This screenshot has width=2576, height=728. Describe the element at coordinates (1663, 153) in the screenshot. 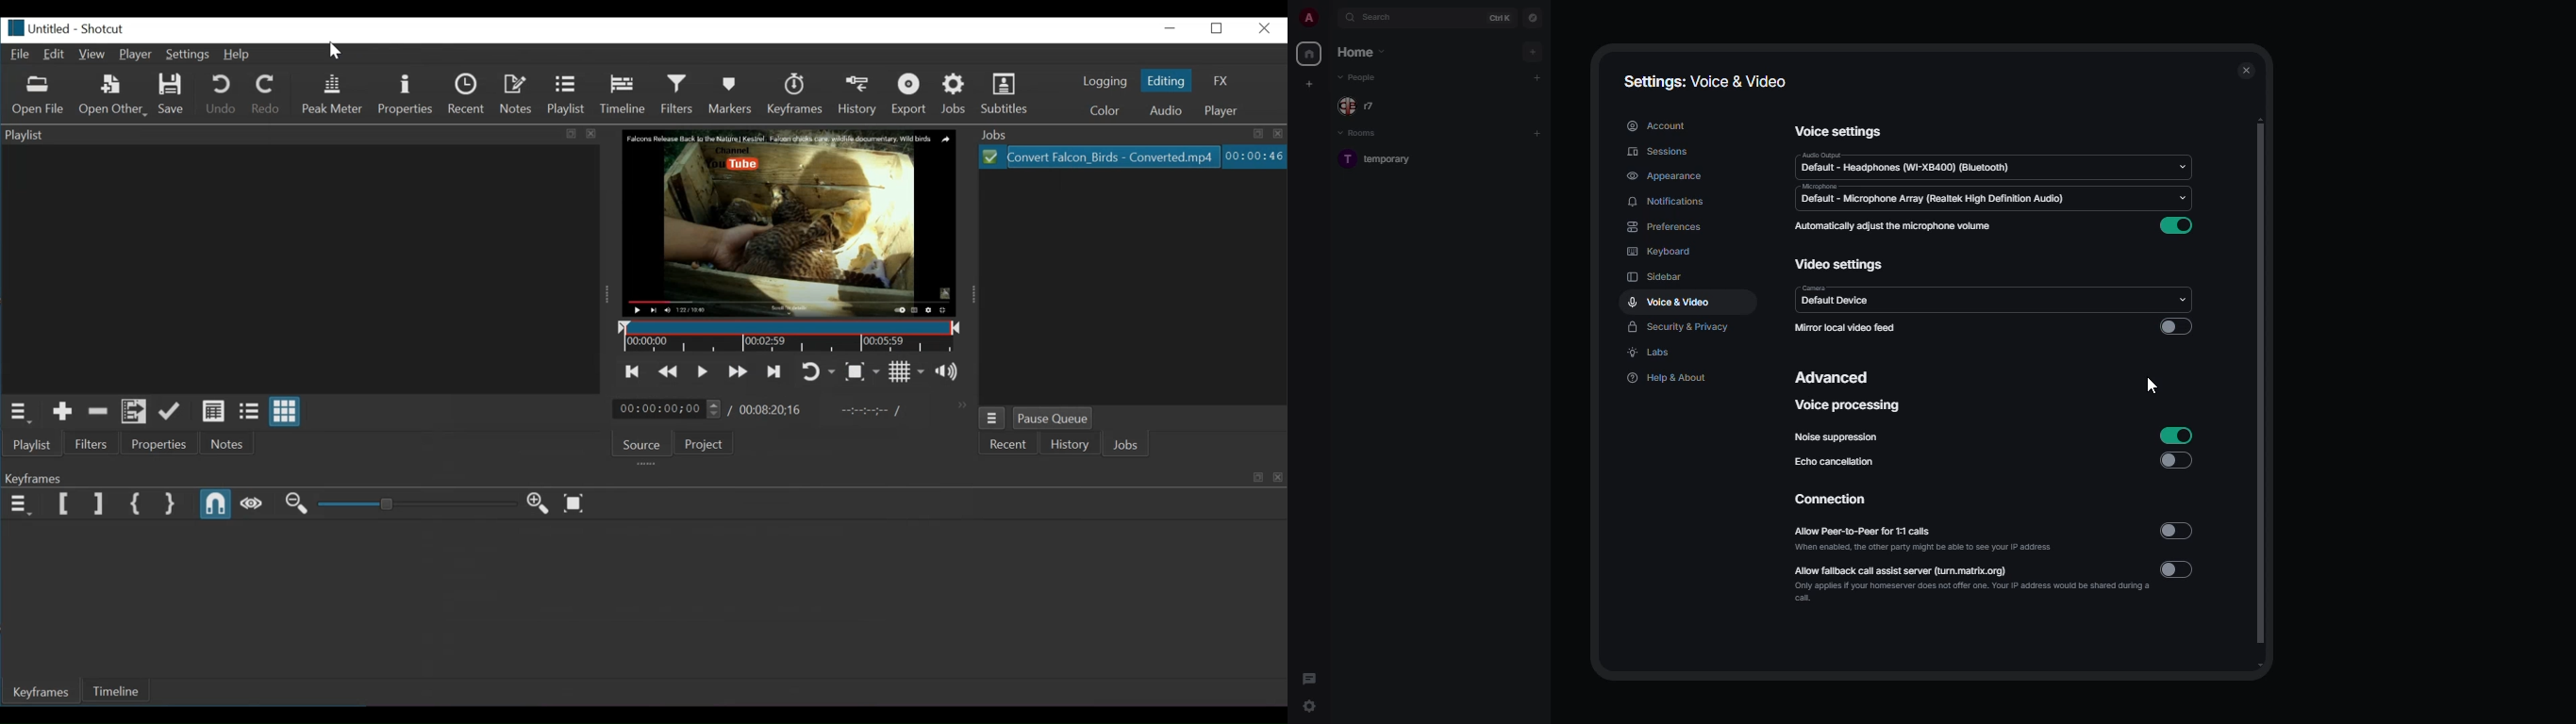

I see `sessions` at that location.